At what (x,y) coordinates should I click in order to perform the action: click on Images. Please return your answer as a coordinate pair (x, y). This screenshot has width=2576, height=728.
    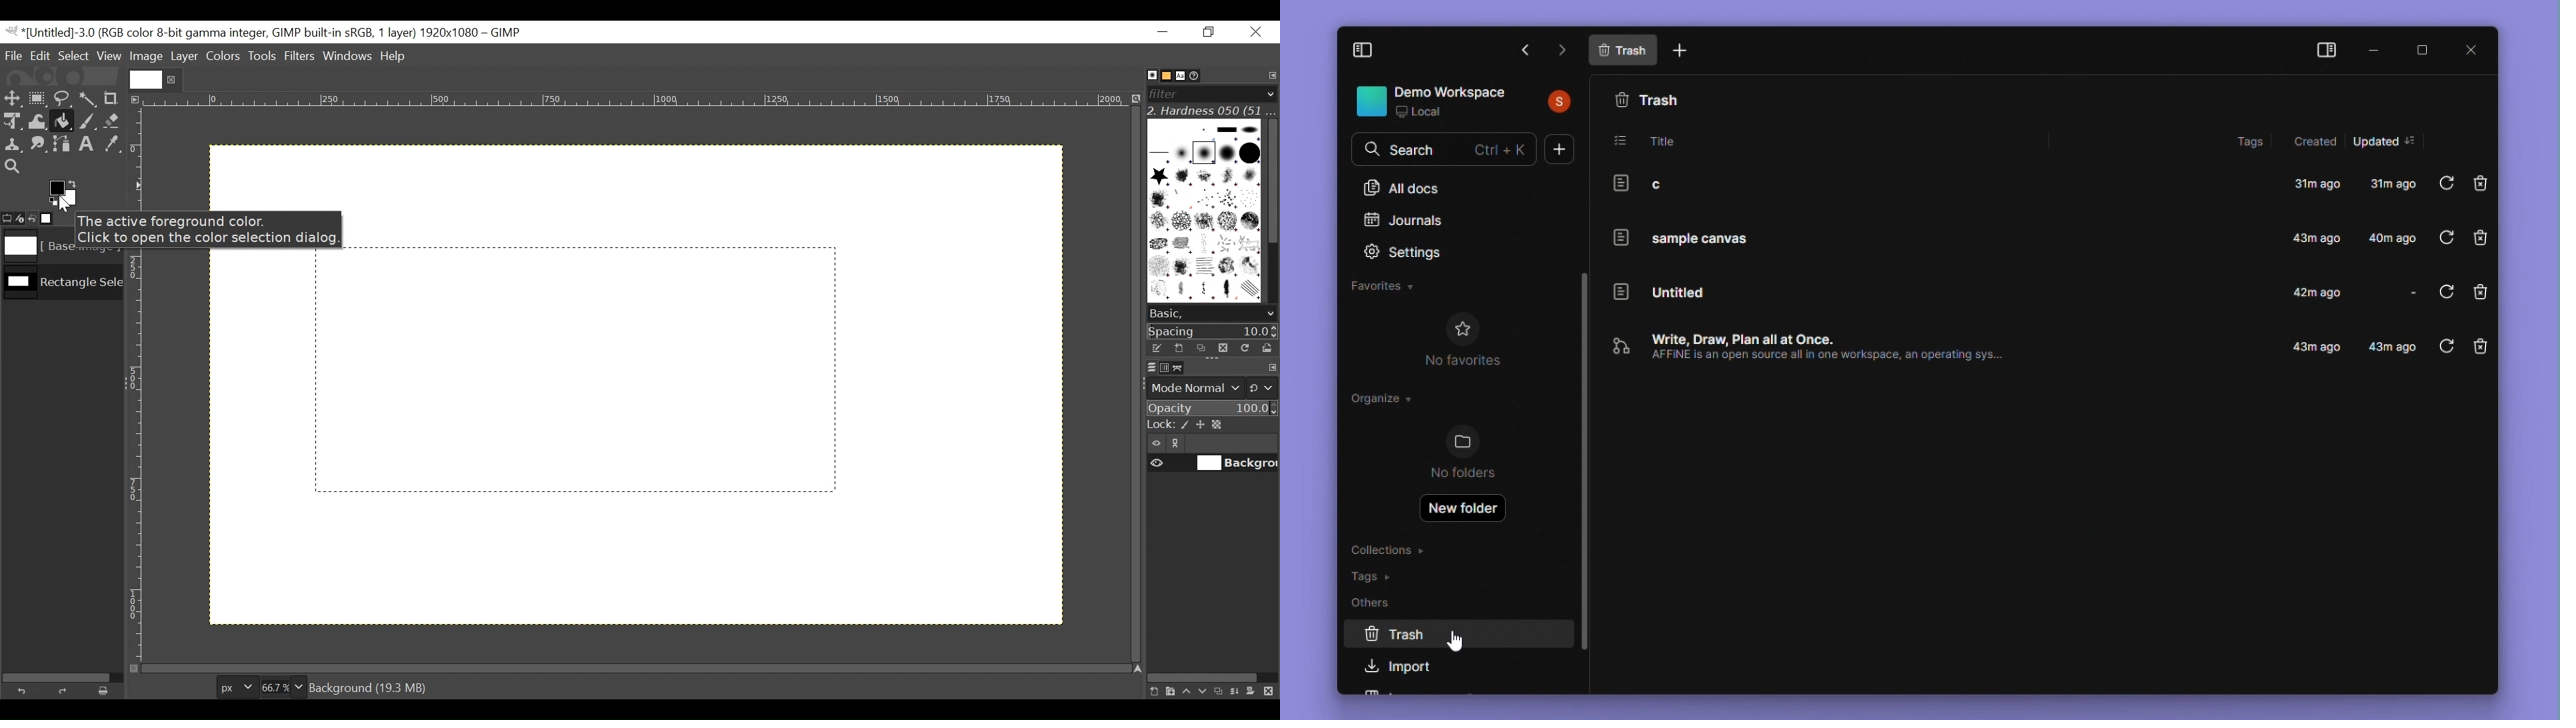
    Looking at the image, I should click on (55, 220).